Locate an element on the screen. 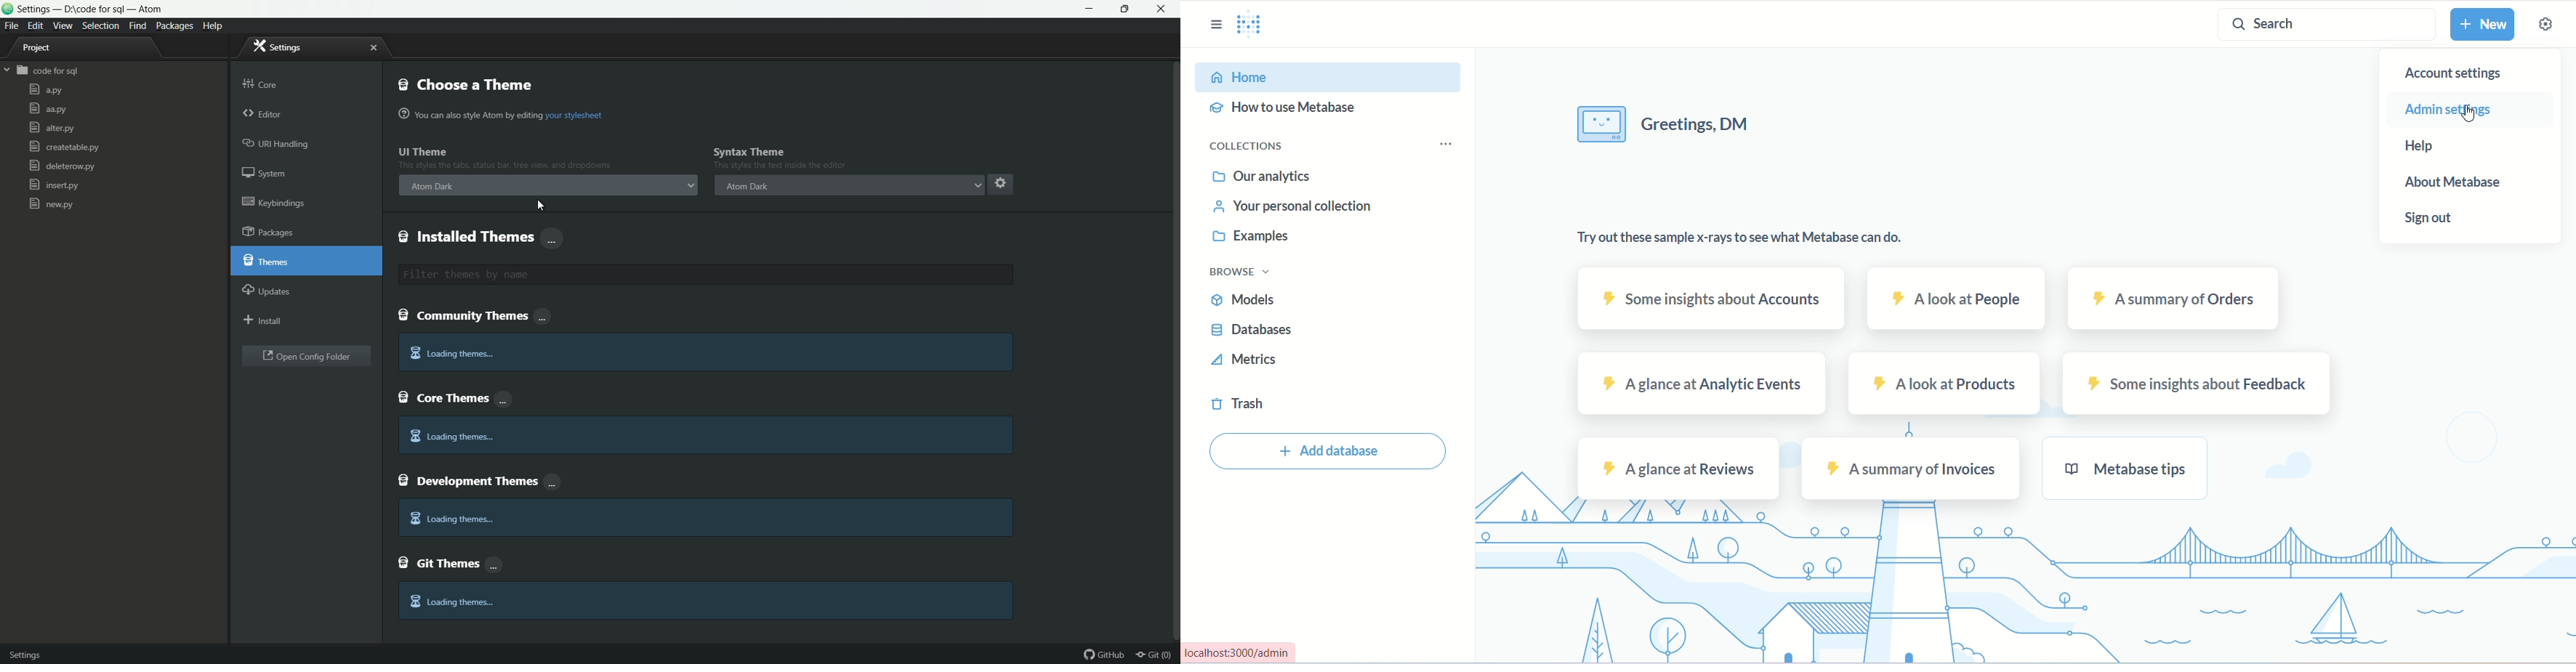 The height and width of the screenshot is (672, 2576). aa.py file is located at coordinates (47, 110).